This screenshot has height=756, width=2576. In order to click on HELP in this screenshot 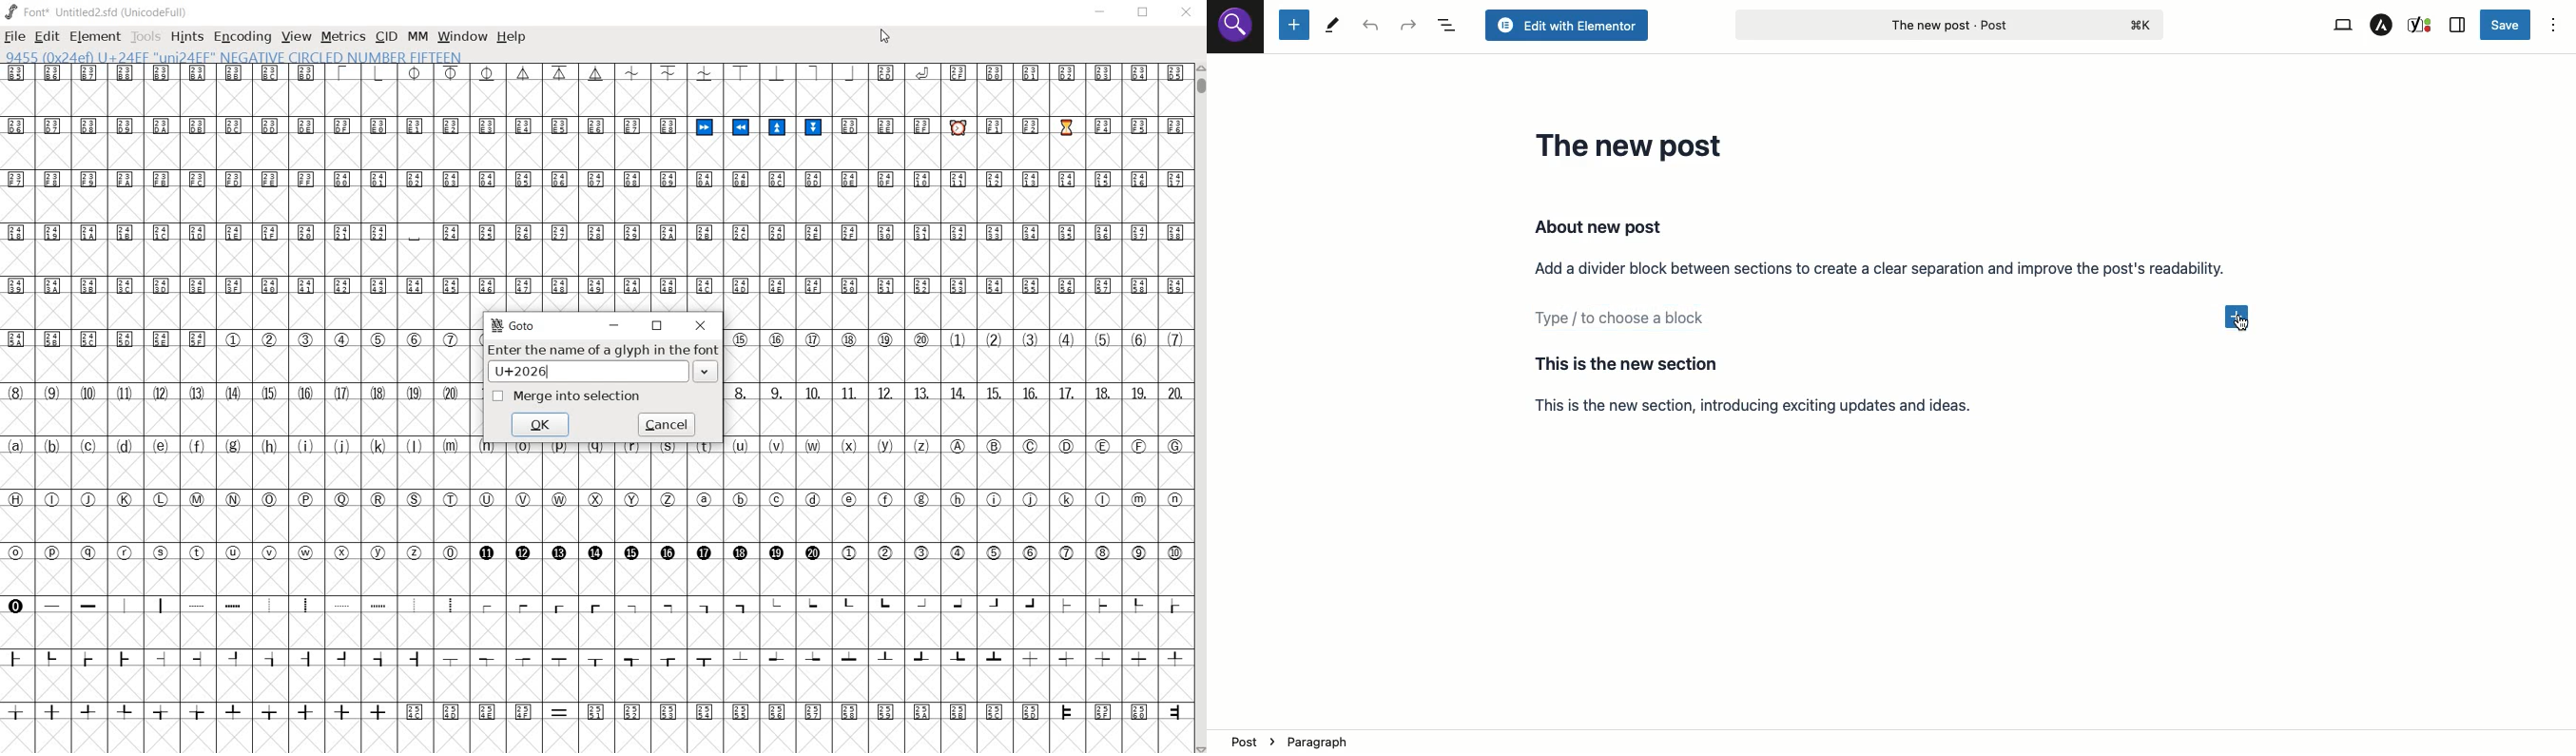, I will do `click(512, 38)`.